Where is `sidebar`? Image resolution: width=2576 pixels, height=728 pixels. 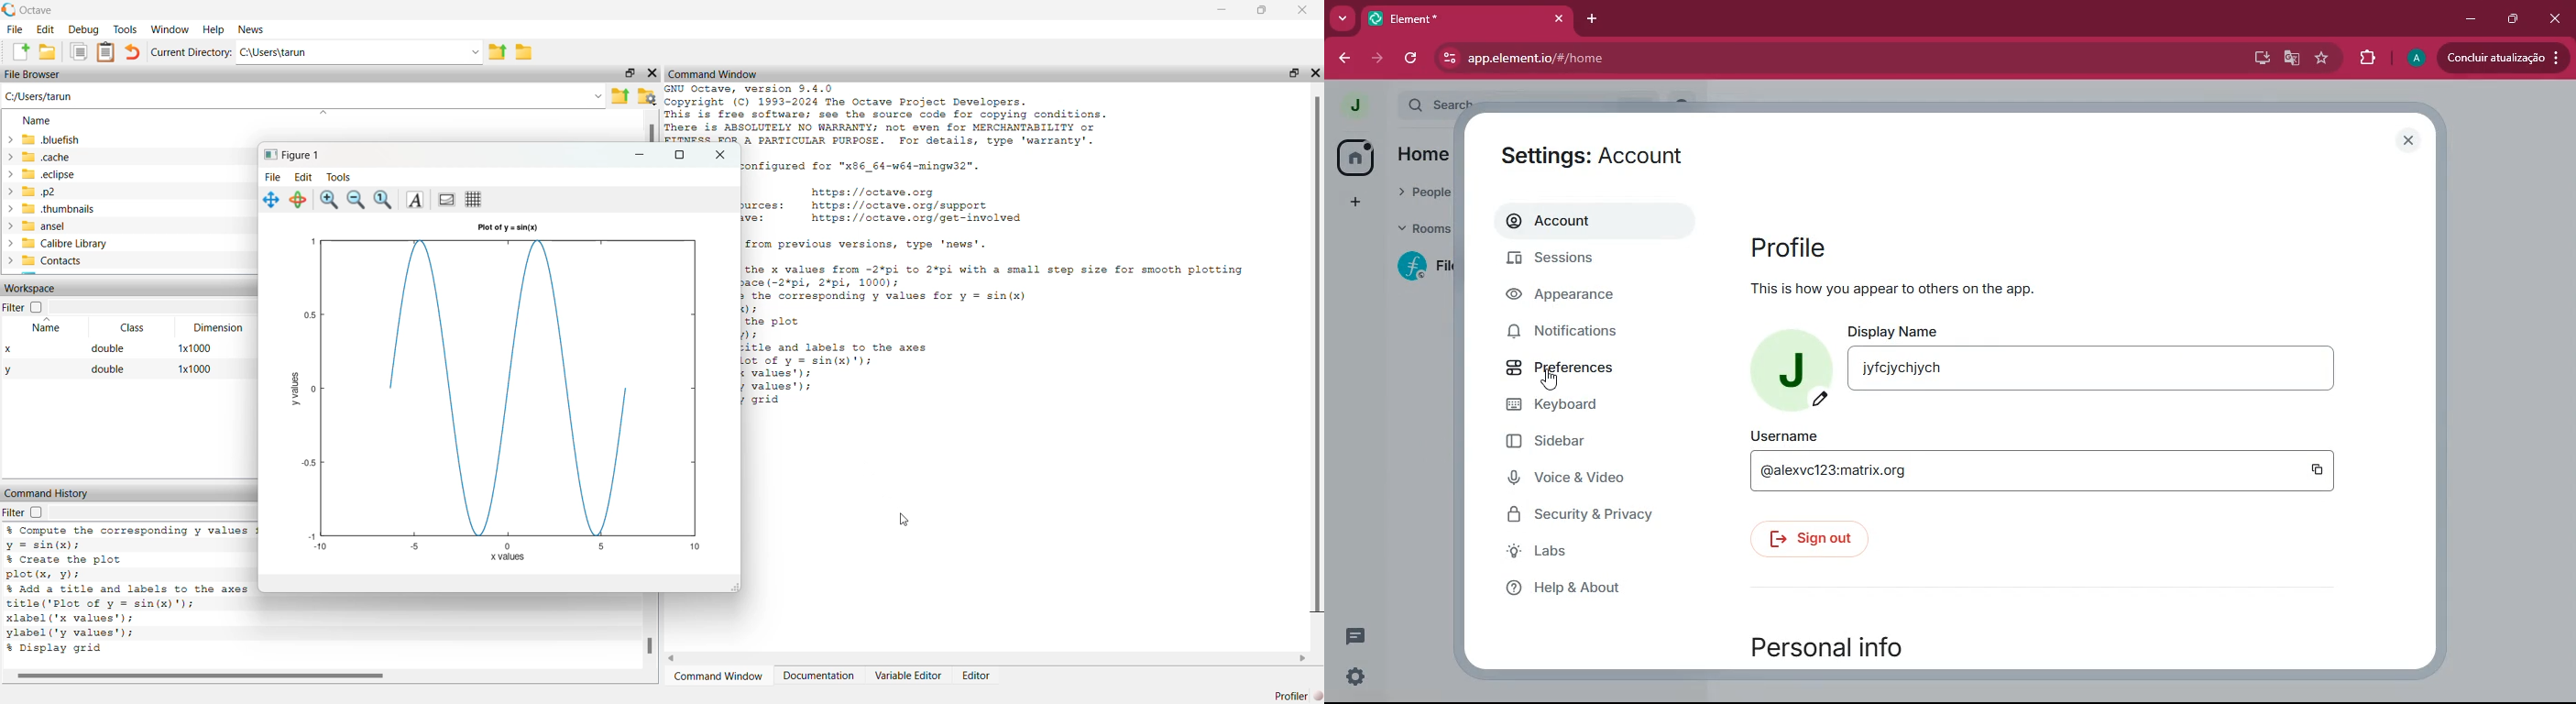 sidebar is located at coordinates (1589, 446).